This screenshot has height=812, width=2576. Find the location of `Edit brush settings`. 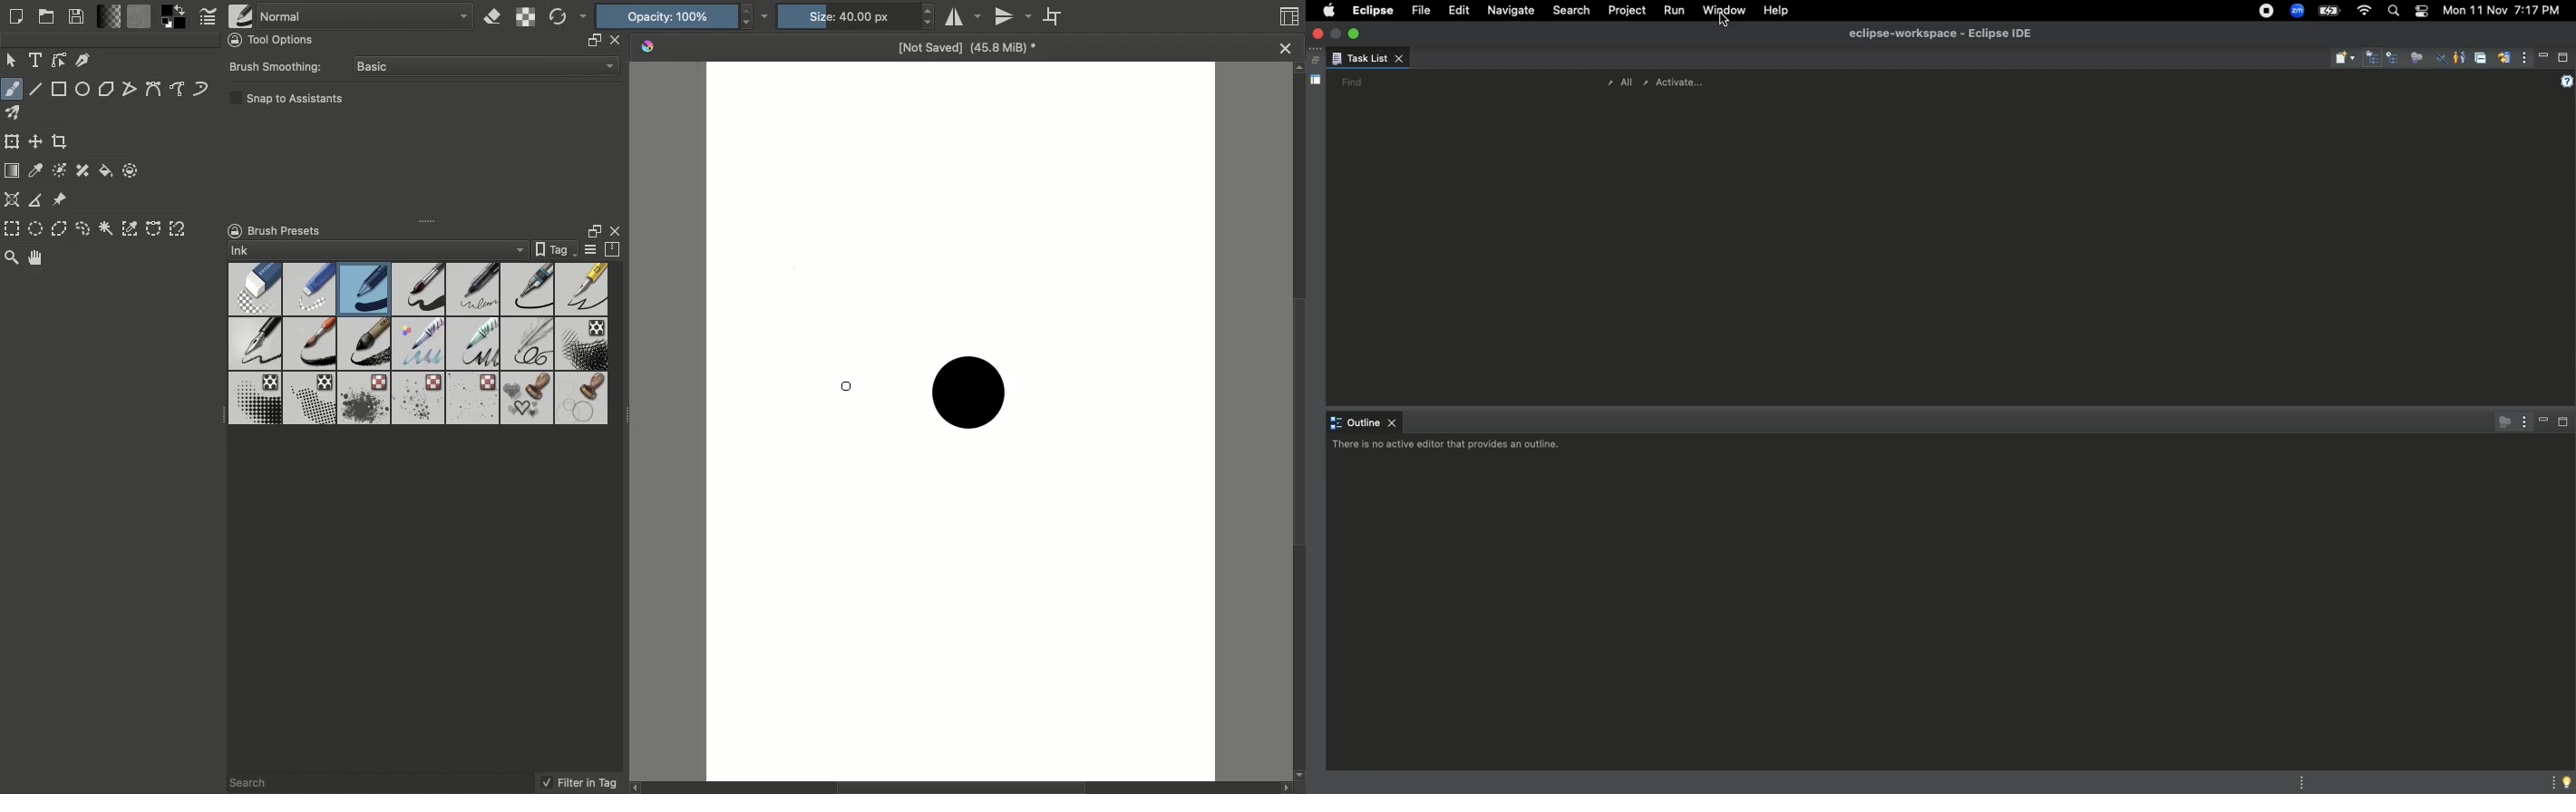

Edit brush settings is located at coordinates (211, 17).